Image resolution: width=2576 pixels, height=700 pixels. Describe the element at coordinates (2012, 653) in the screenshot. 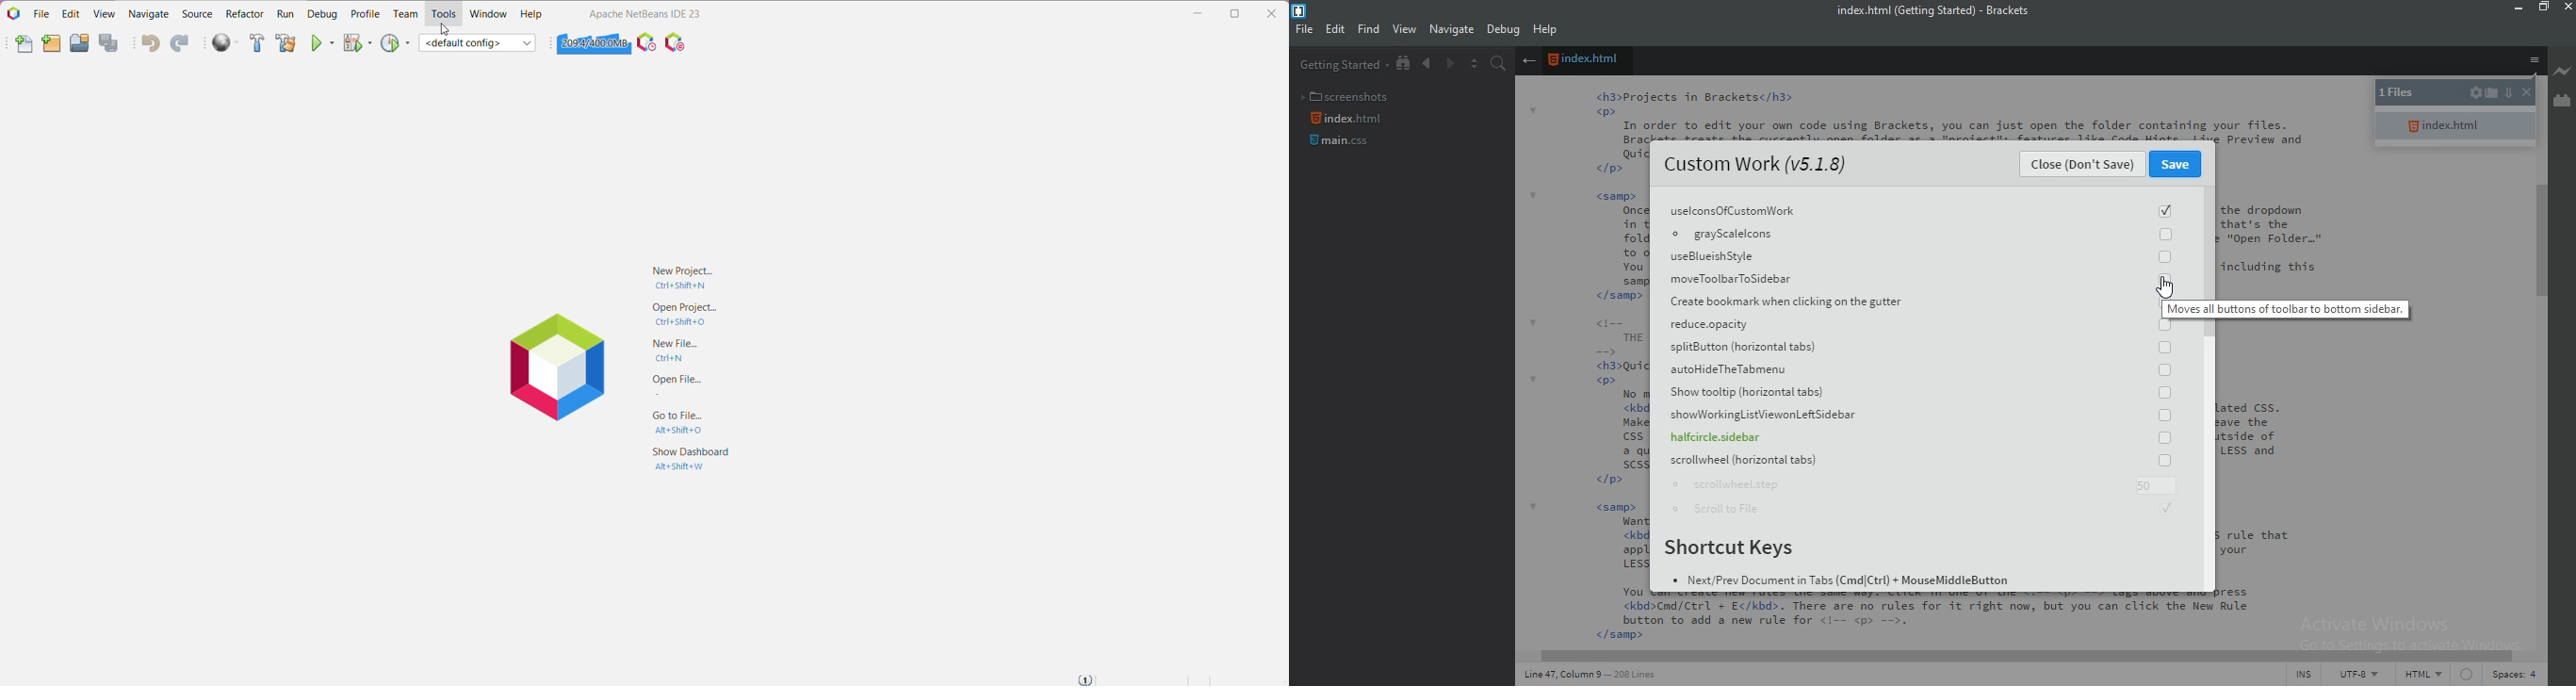

I see `scroll bar` at that location.